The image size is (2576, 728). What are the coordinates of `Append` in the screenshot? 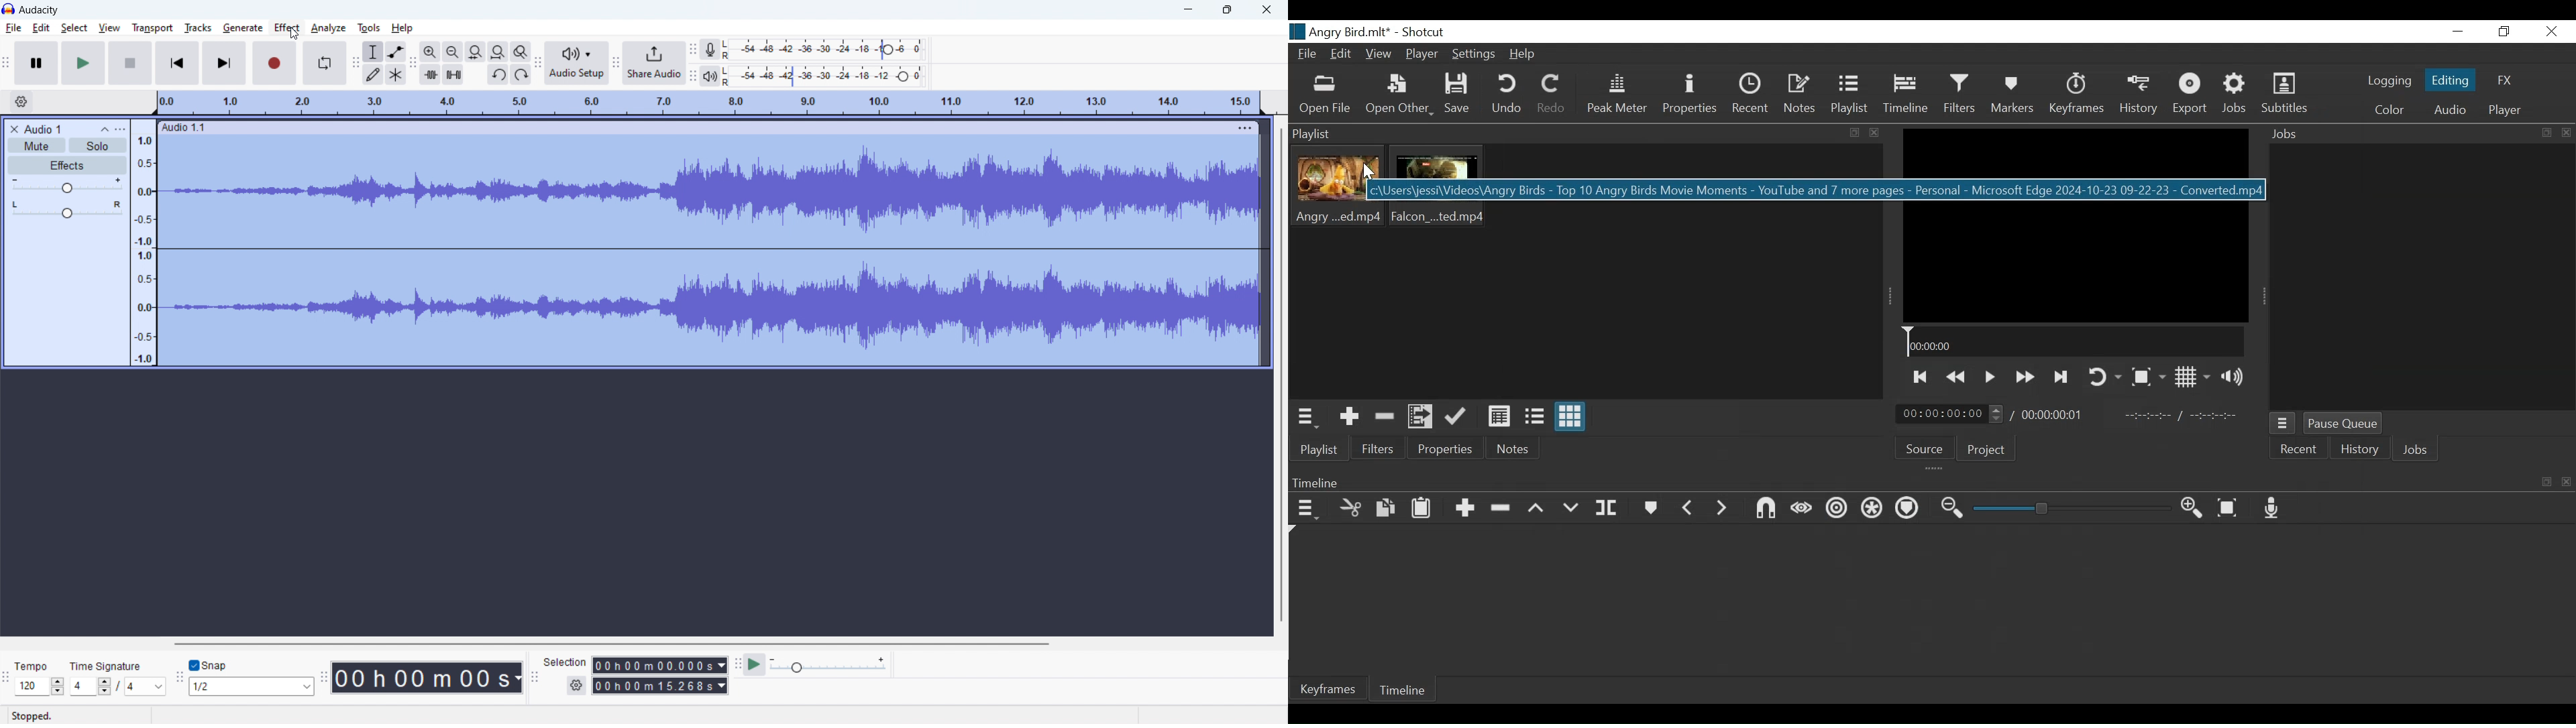 It's located at (1467, 509).